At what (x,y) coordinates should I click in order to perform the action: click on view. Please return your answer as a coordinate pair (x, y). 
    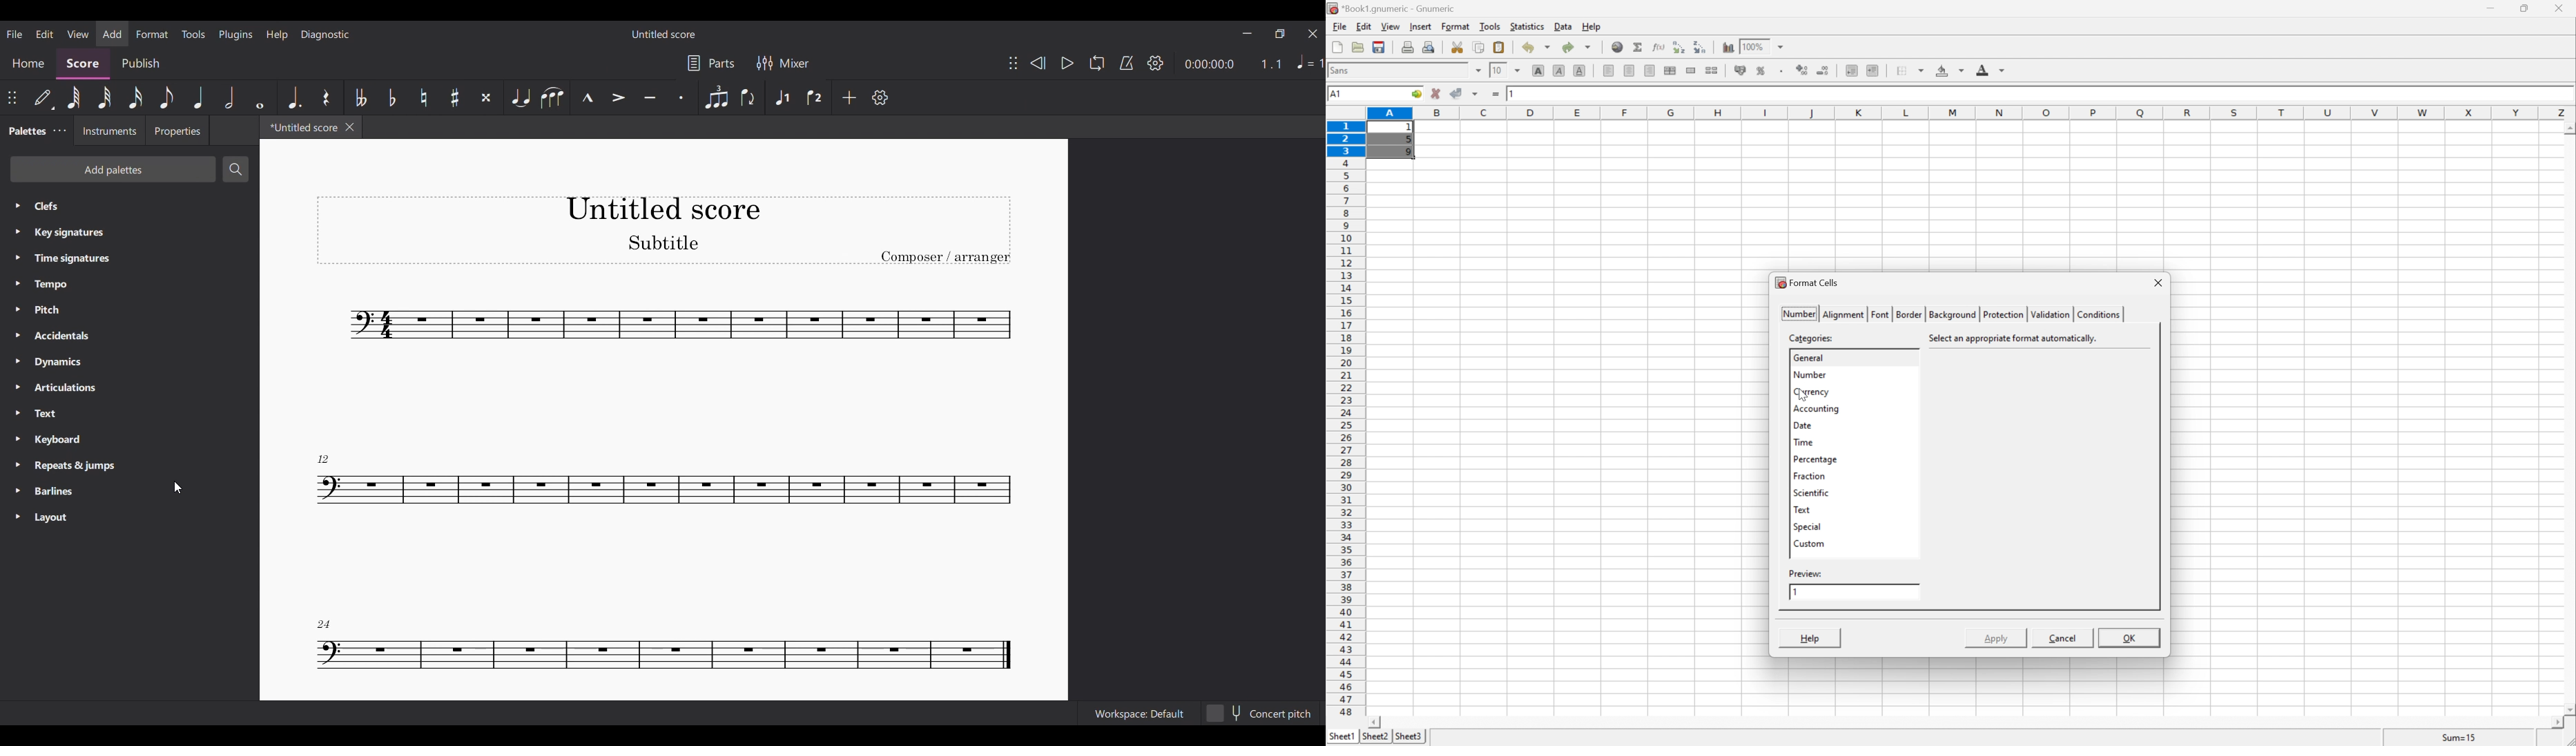
    Looking at the image, I should click on (1392, 26).